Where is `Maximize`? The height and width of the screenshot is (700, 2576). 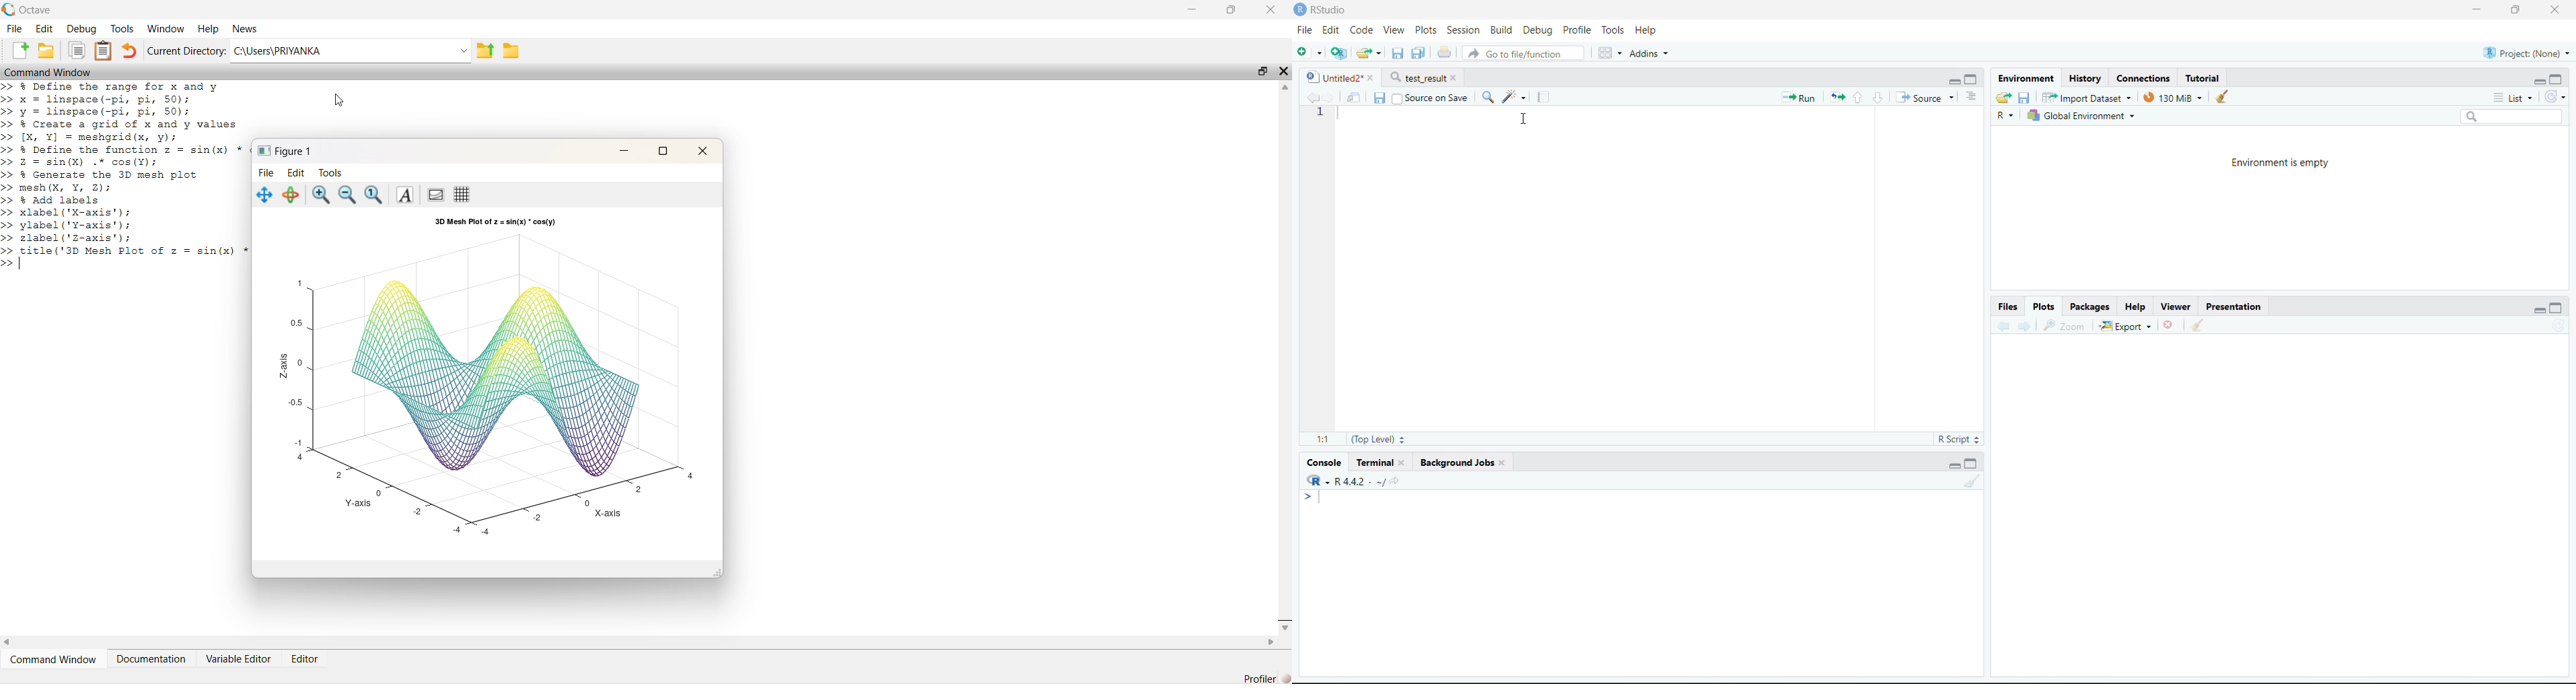 Maximize is located at coordinates (2558, 77).